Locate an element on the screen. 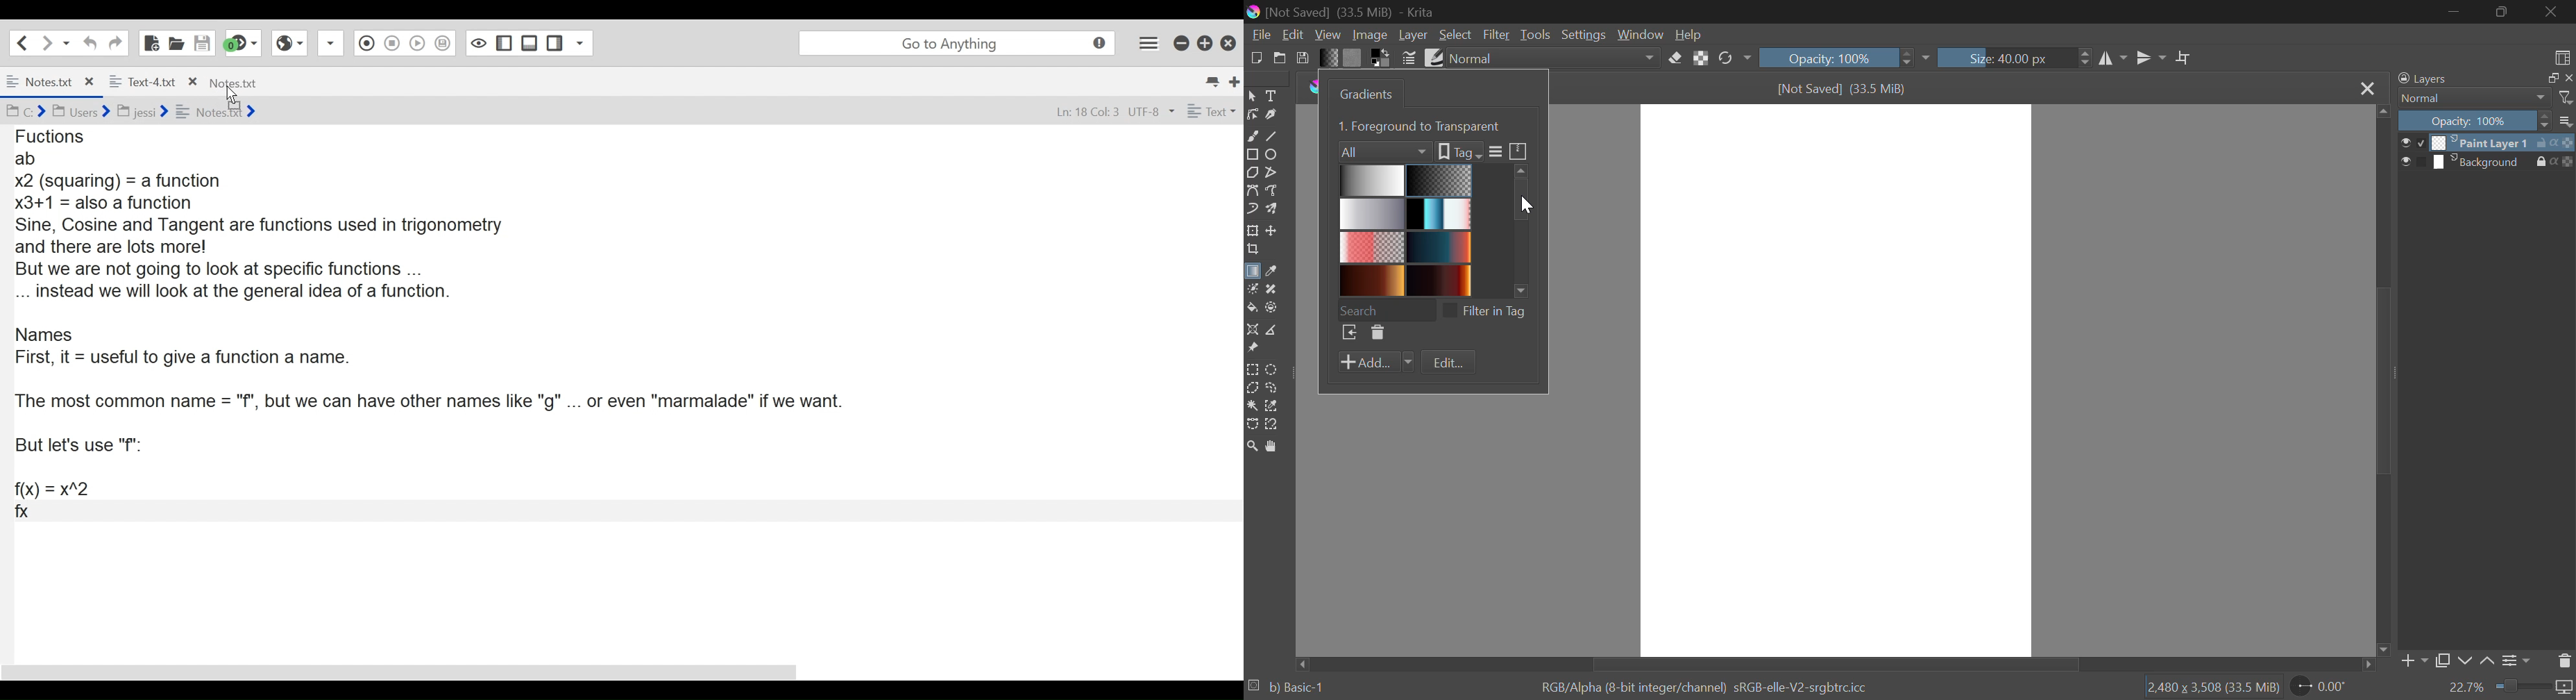  Fill is located at coordinates (1252, 308).